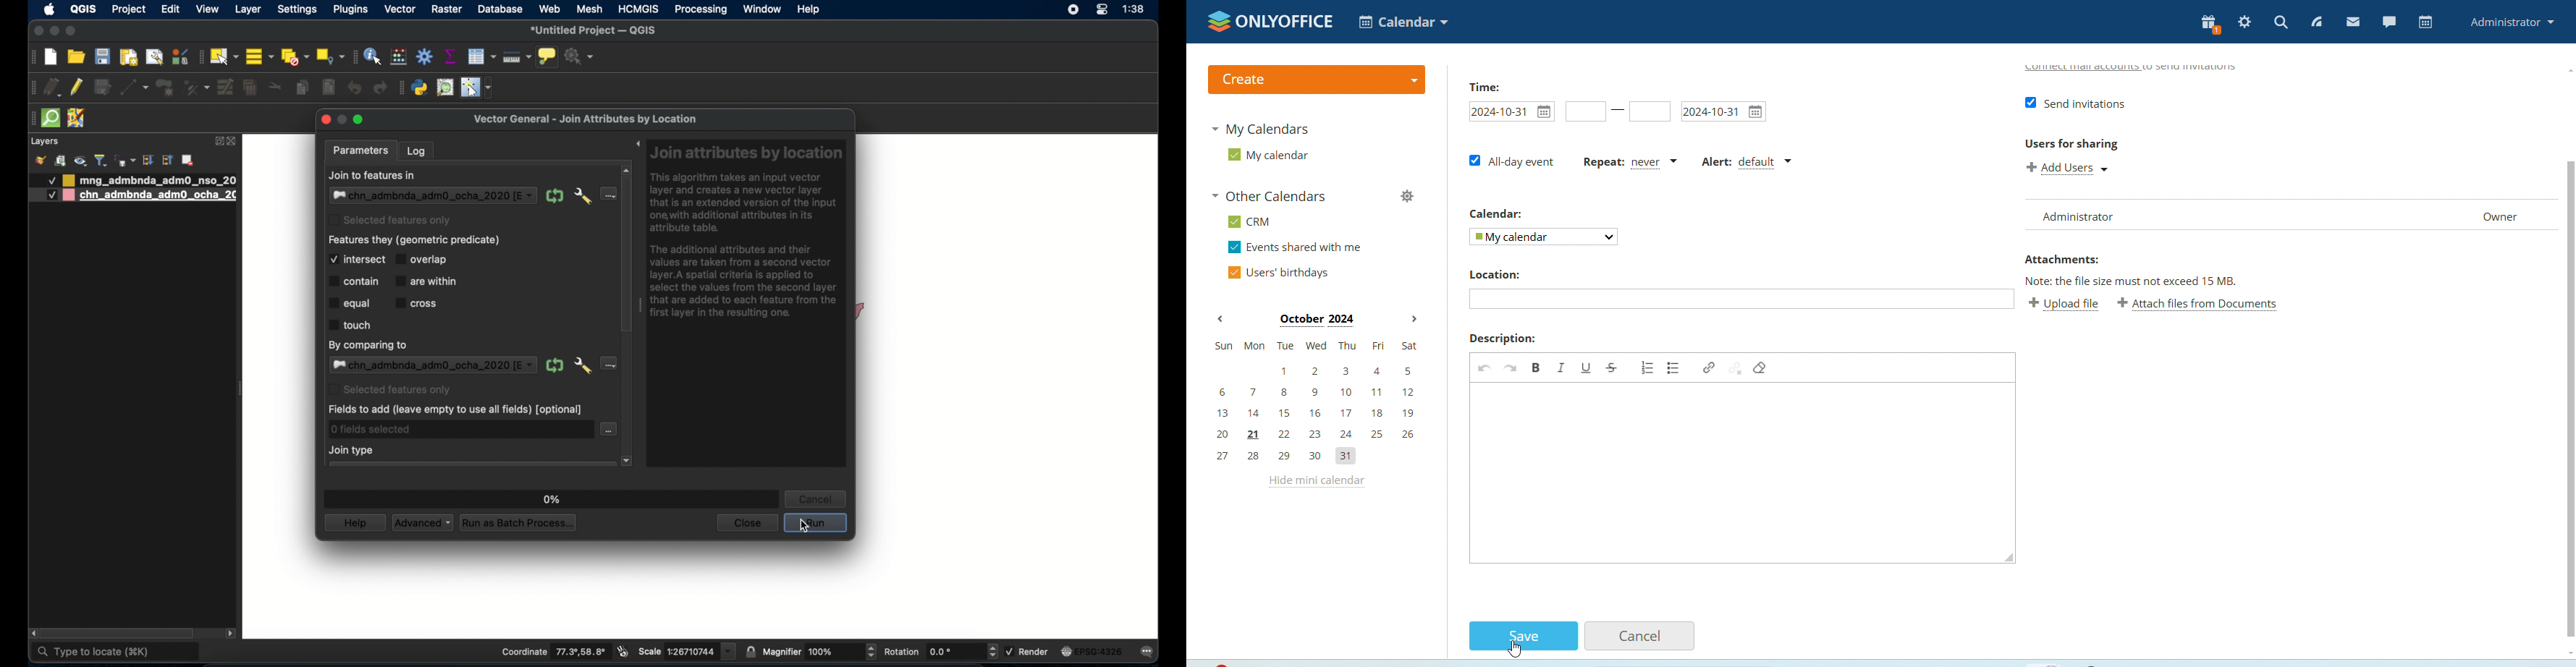 The height and width of the screenshot is (672, 2576). Describe the element at coordinates (2391, 20) in the screenshot. I see `chat` at that location.